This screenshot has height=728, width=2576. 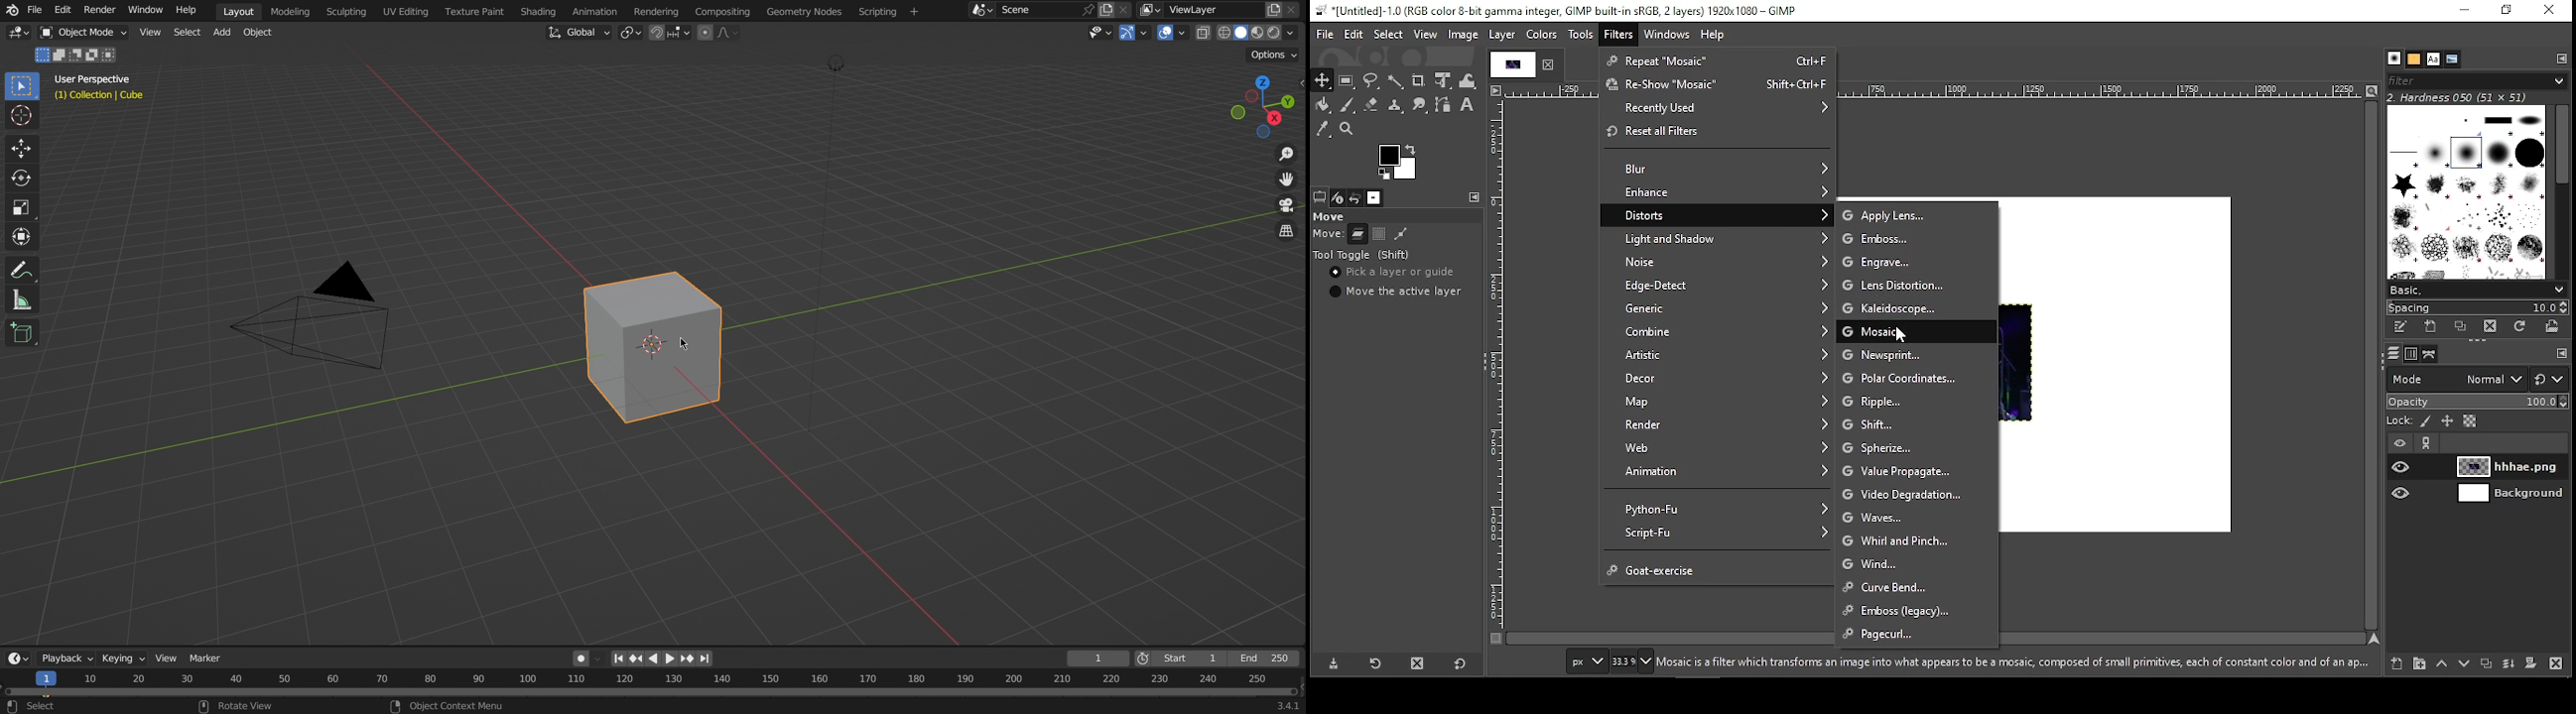 What do you see at coordinates (1634, 662) in the screenshot?
I see `` at bounding box center [1634, 662].